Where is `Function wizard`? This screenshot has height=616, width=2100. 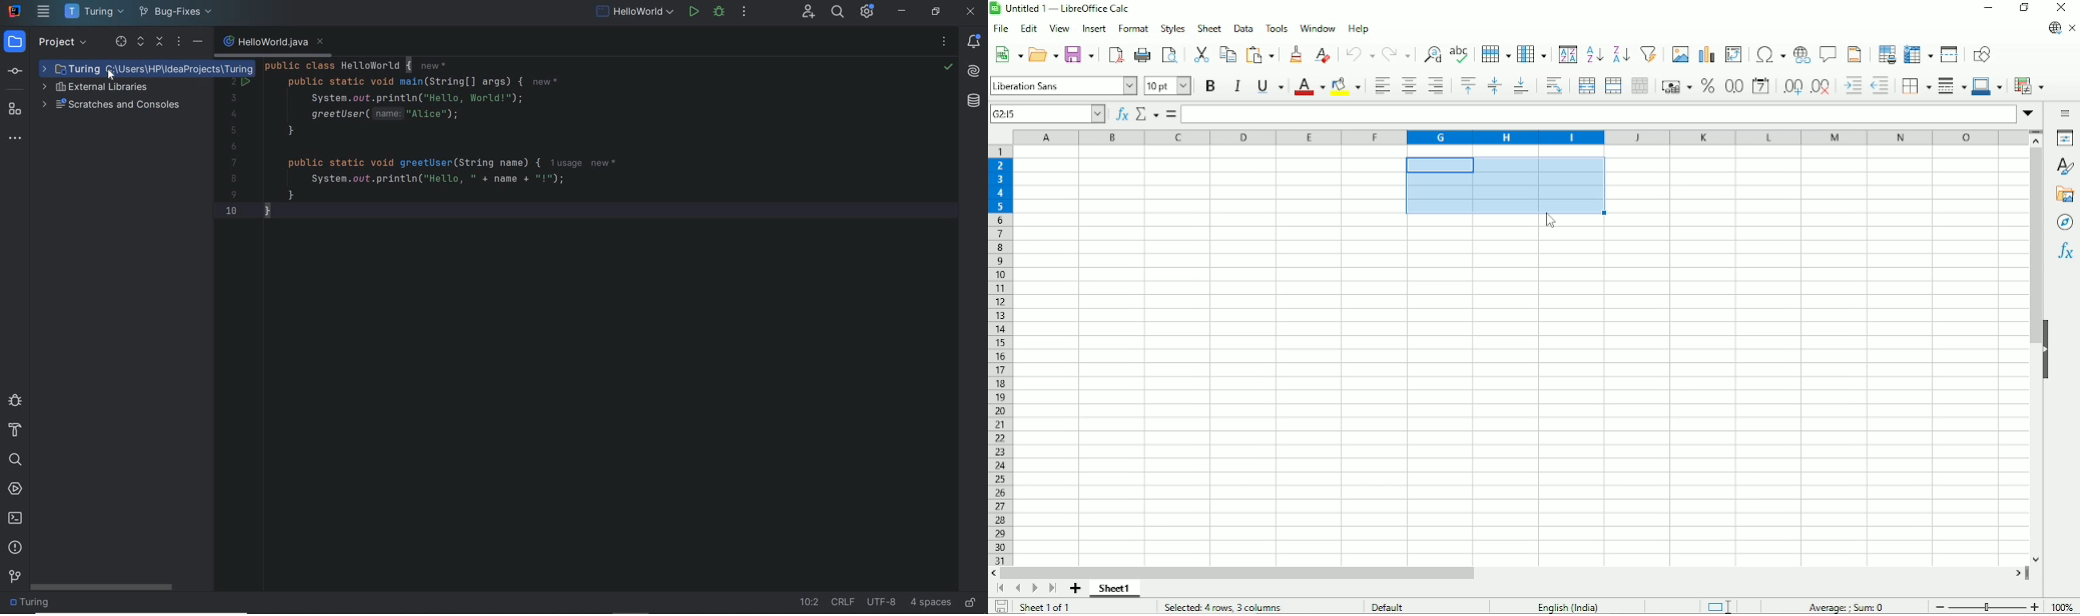
Function wizard is located at coordinates (1121, 114).